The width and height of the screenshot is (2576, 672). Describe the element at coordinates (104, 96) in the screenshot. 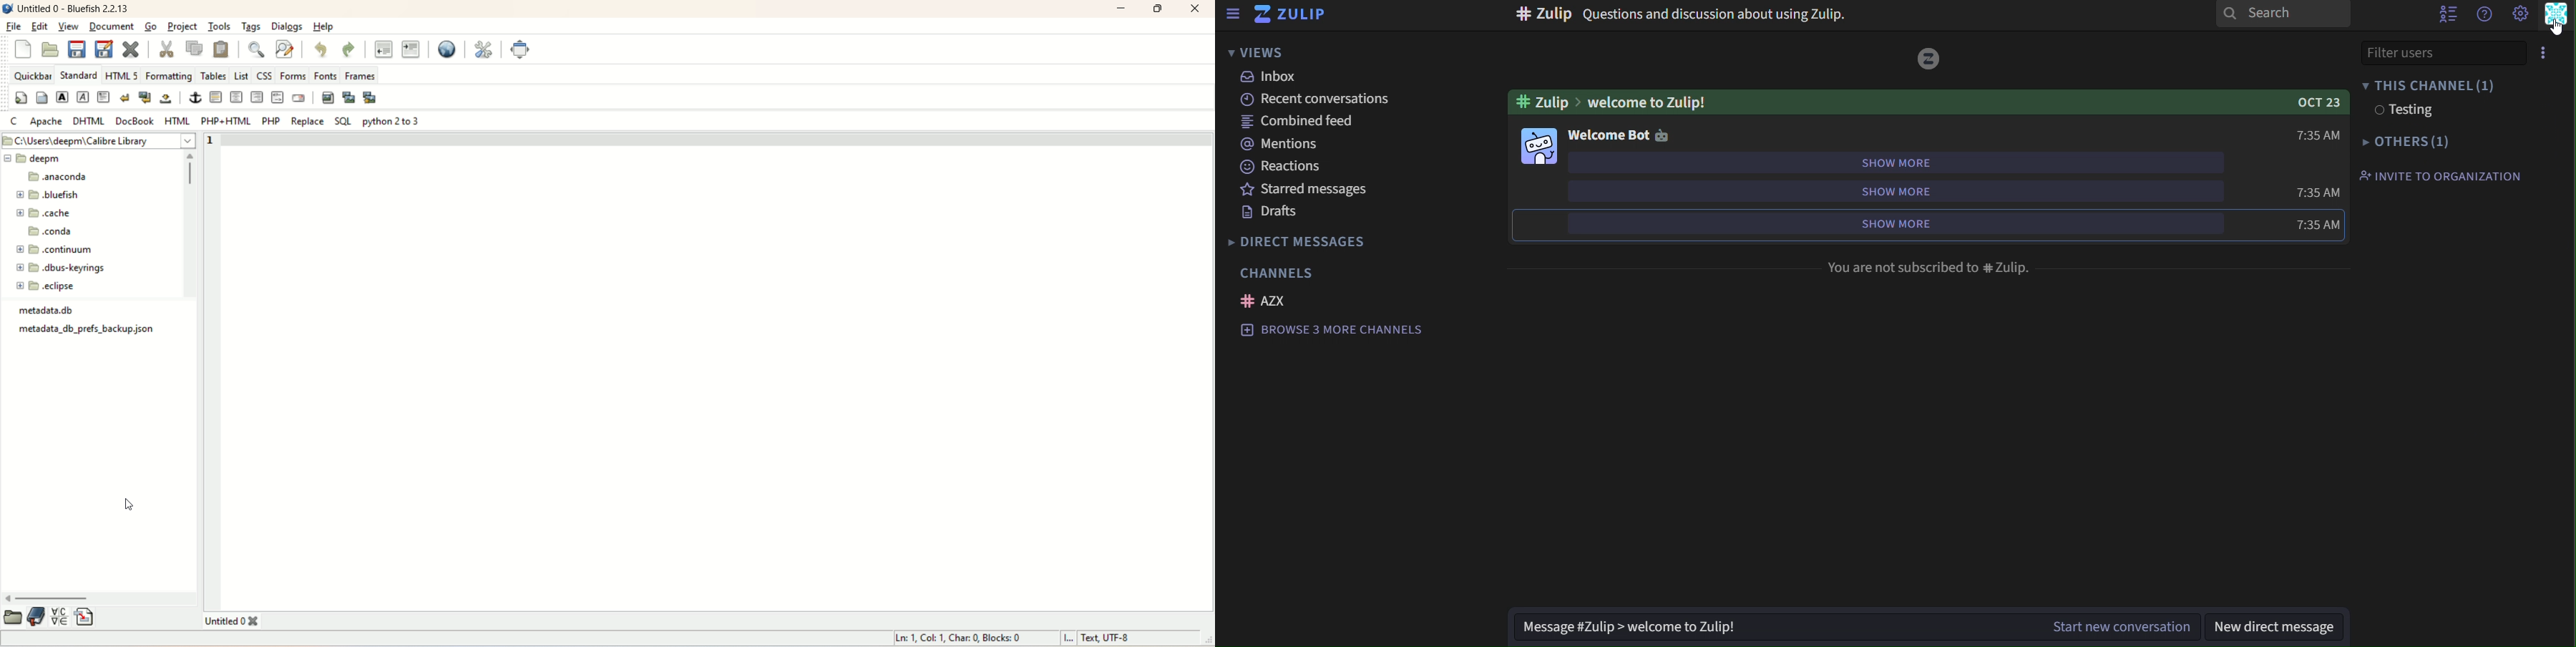

I see `paragraph` at that location.